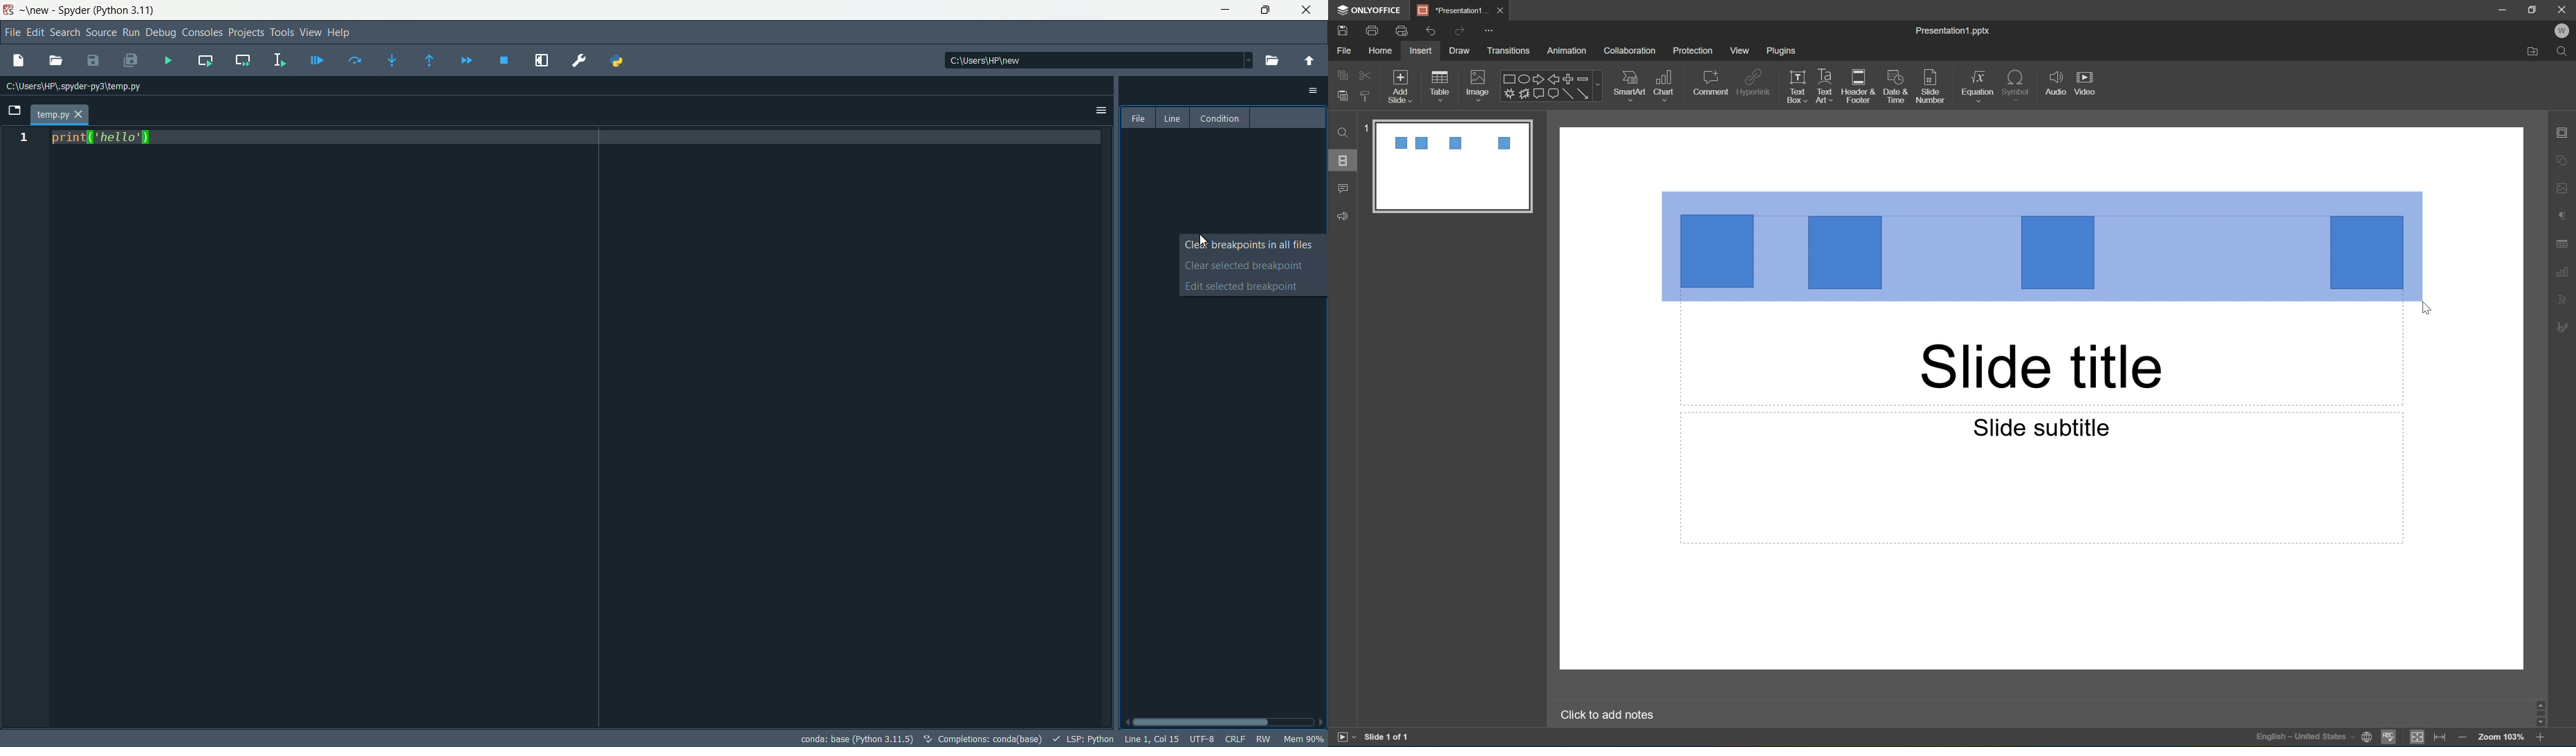  What do you see at coordinates (280, 59) in the screenshot?
I see `run selection` at bounding box center [280, 59].